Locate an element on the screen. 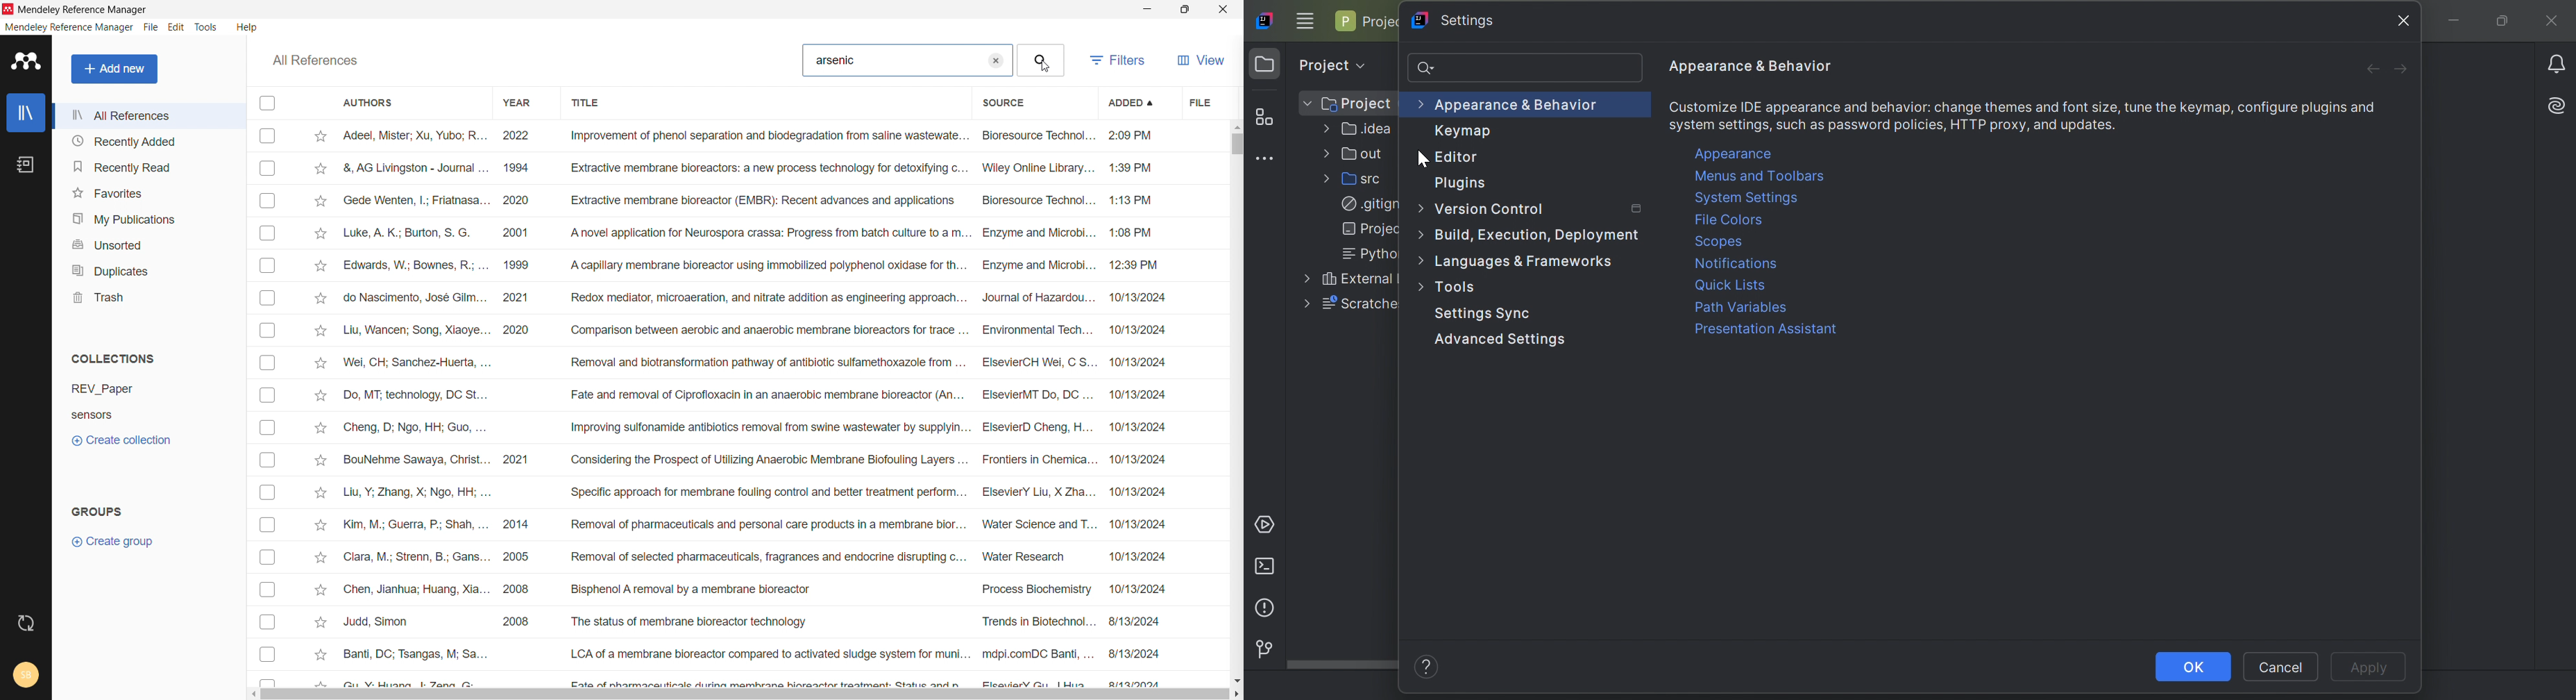 This screenshot has width=2576, height=700. Arsenic is located at coordinates (839, 60).